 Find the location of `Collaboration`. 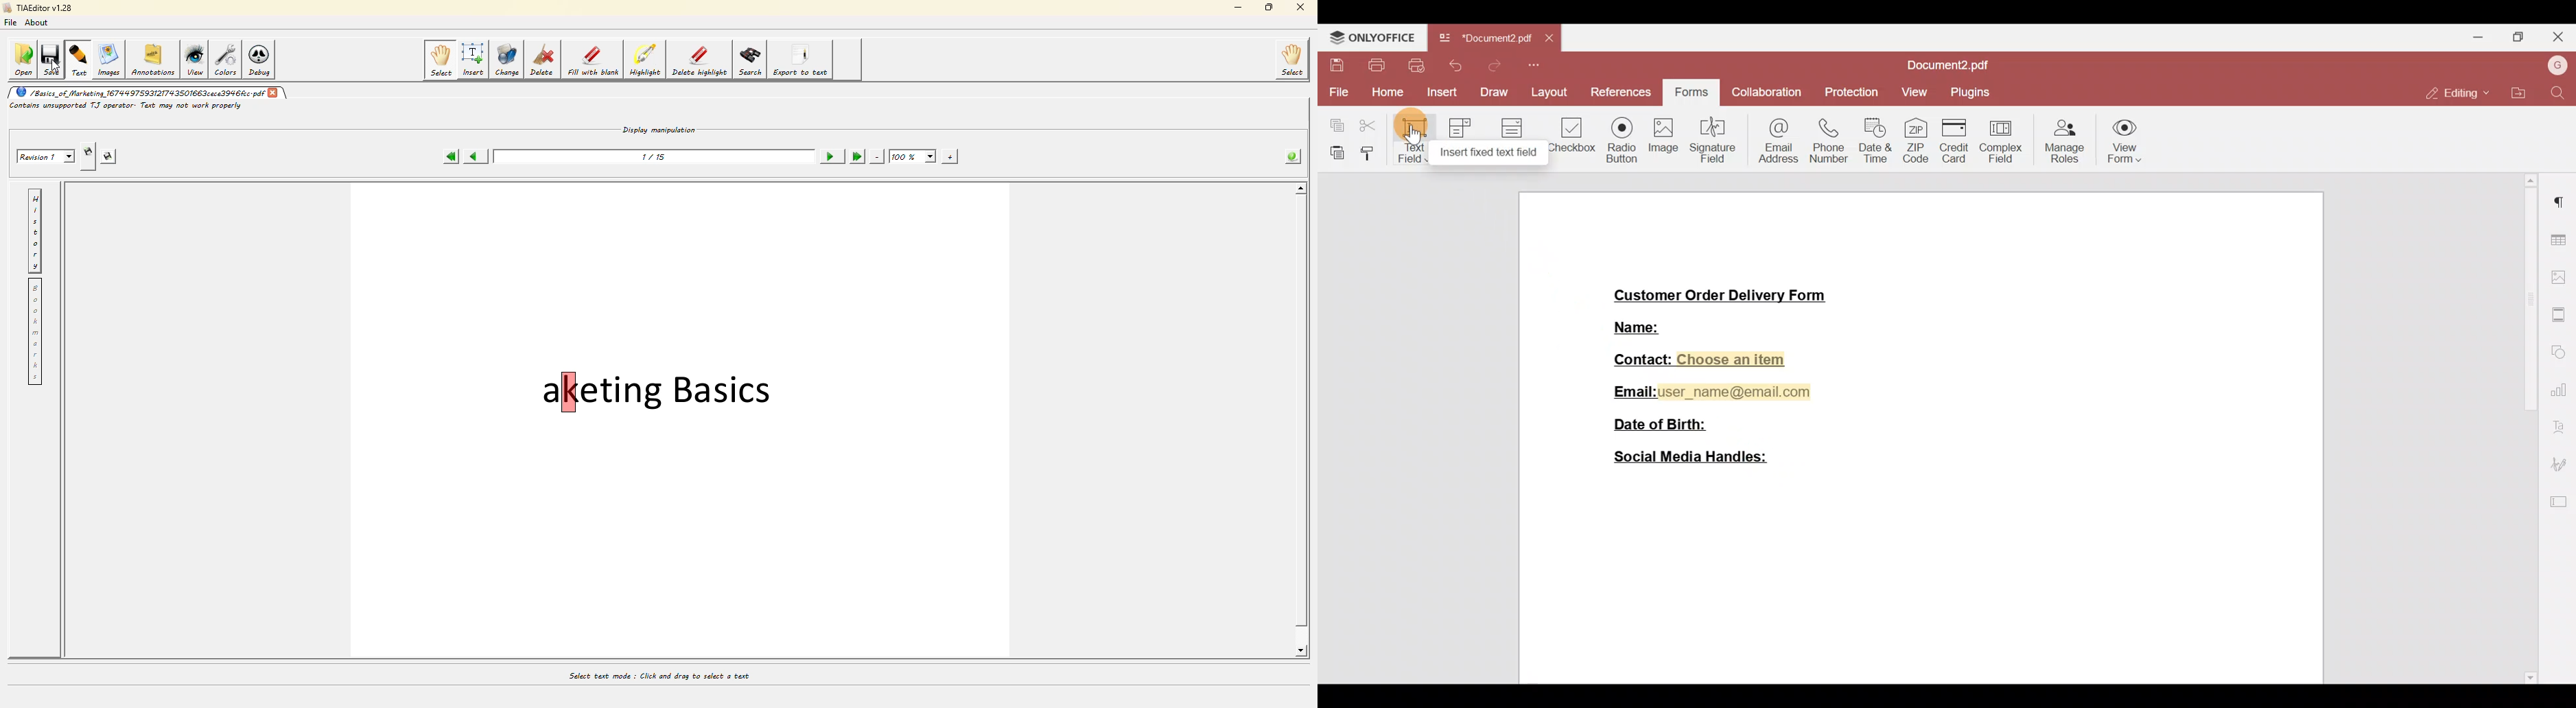

Collaboration is located at coordinates (1768, 94).